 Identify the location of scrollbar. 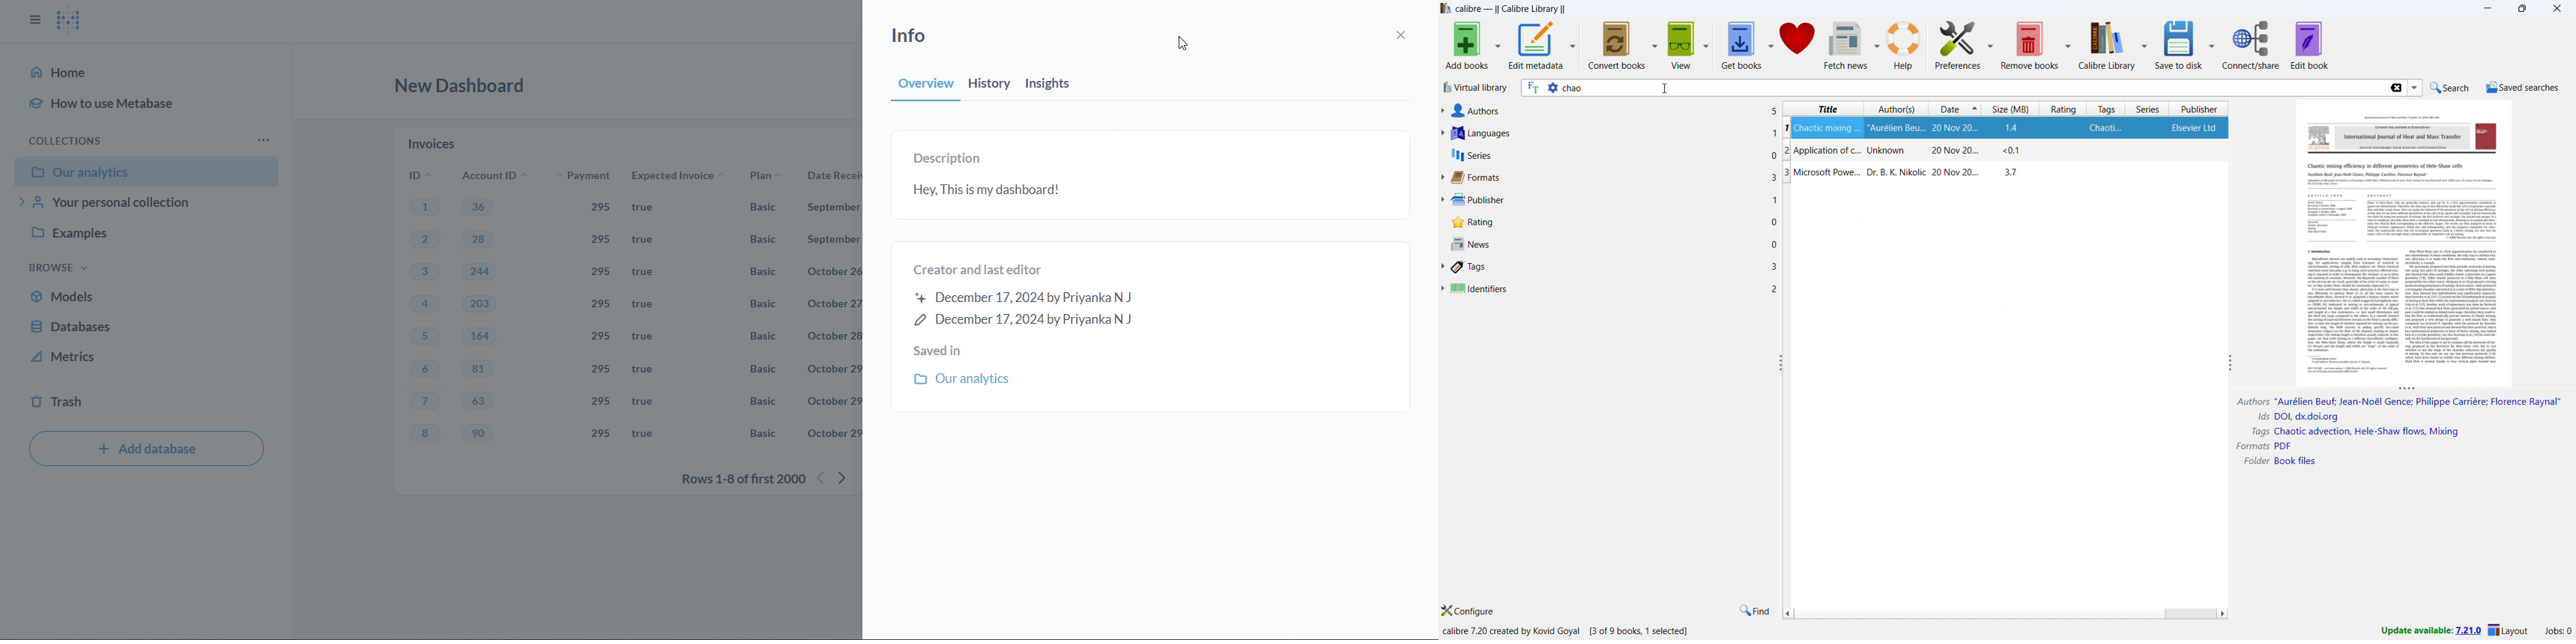
(2190, 613).